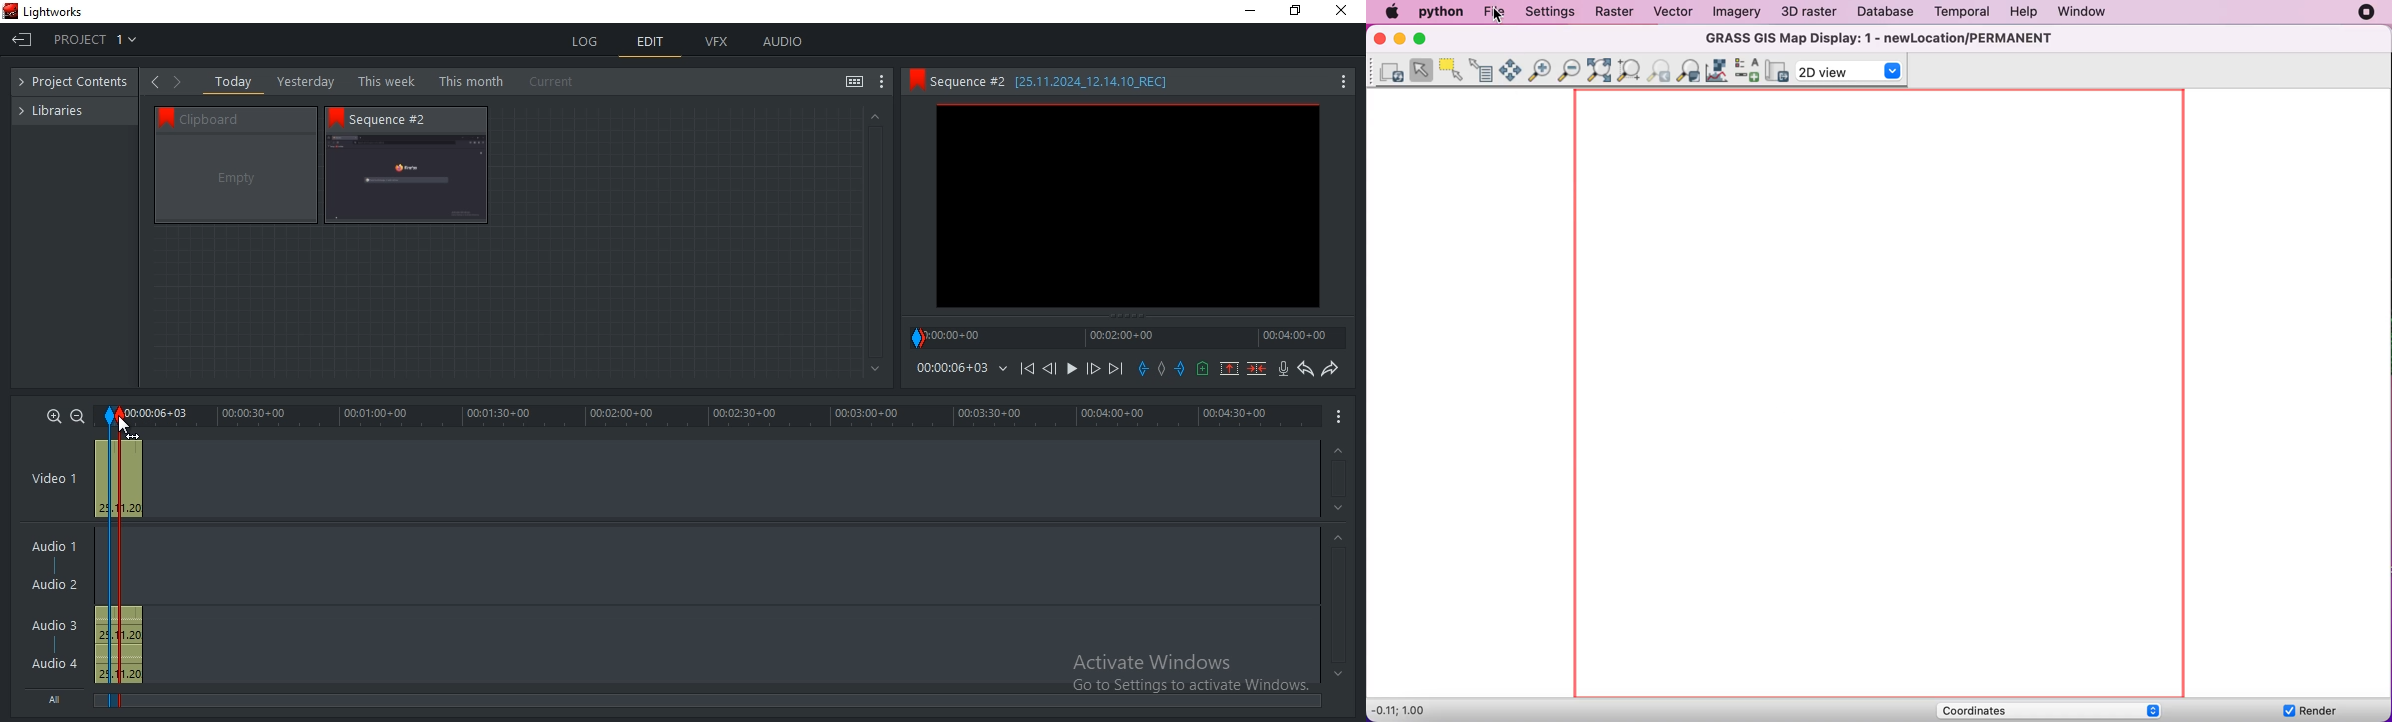 The width and height of the screenshot is (2408, 728). What do you see at coordinates (55, 662) in the screenshot?
I see `Audio 4` at bounding box center [55, 662].